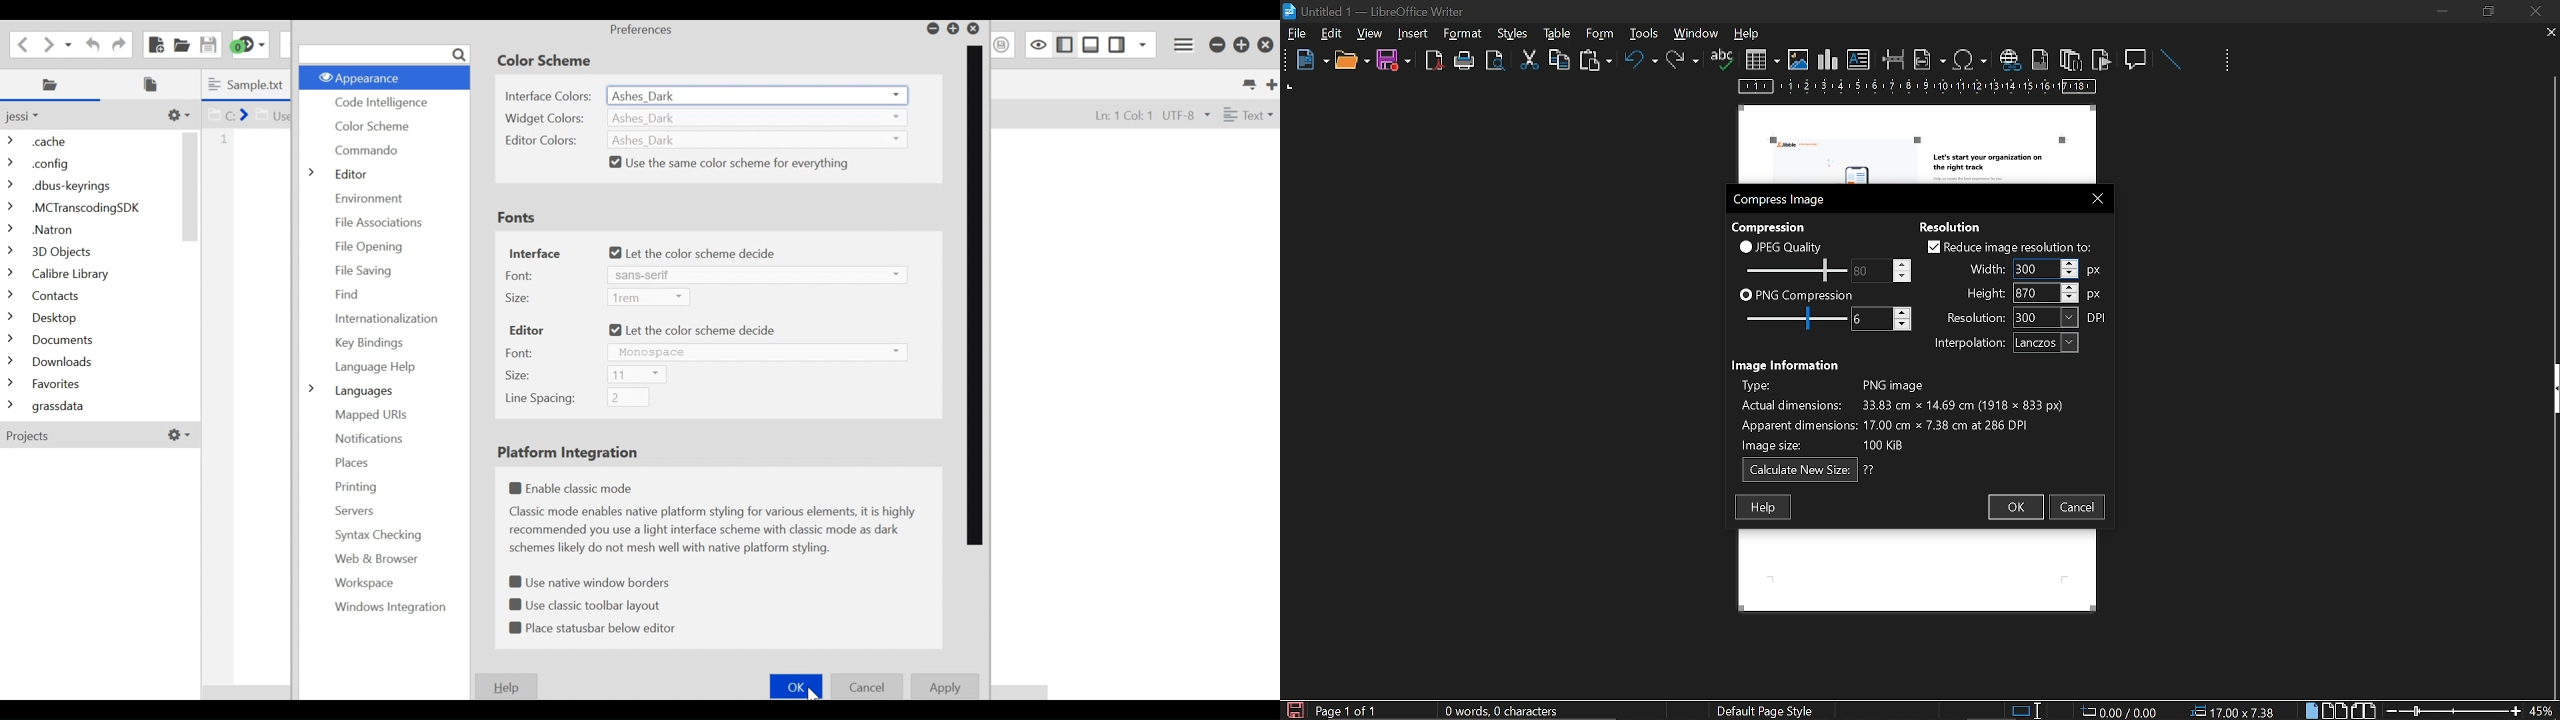  Describe the element at coordinates (1957, 225) in the screenshot. I see `Resolution` at that location.